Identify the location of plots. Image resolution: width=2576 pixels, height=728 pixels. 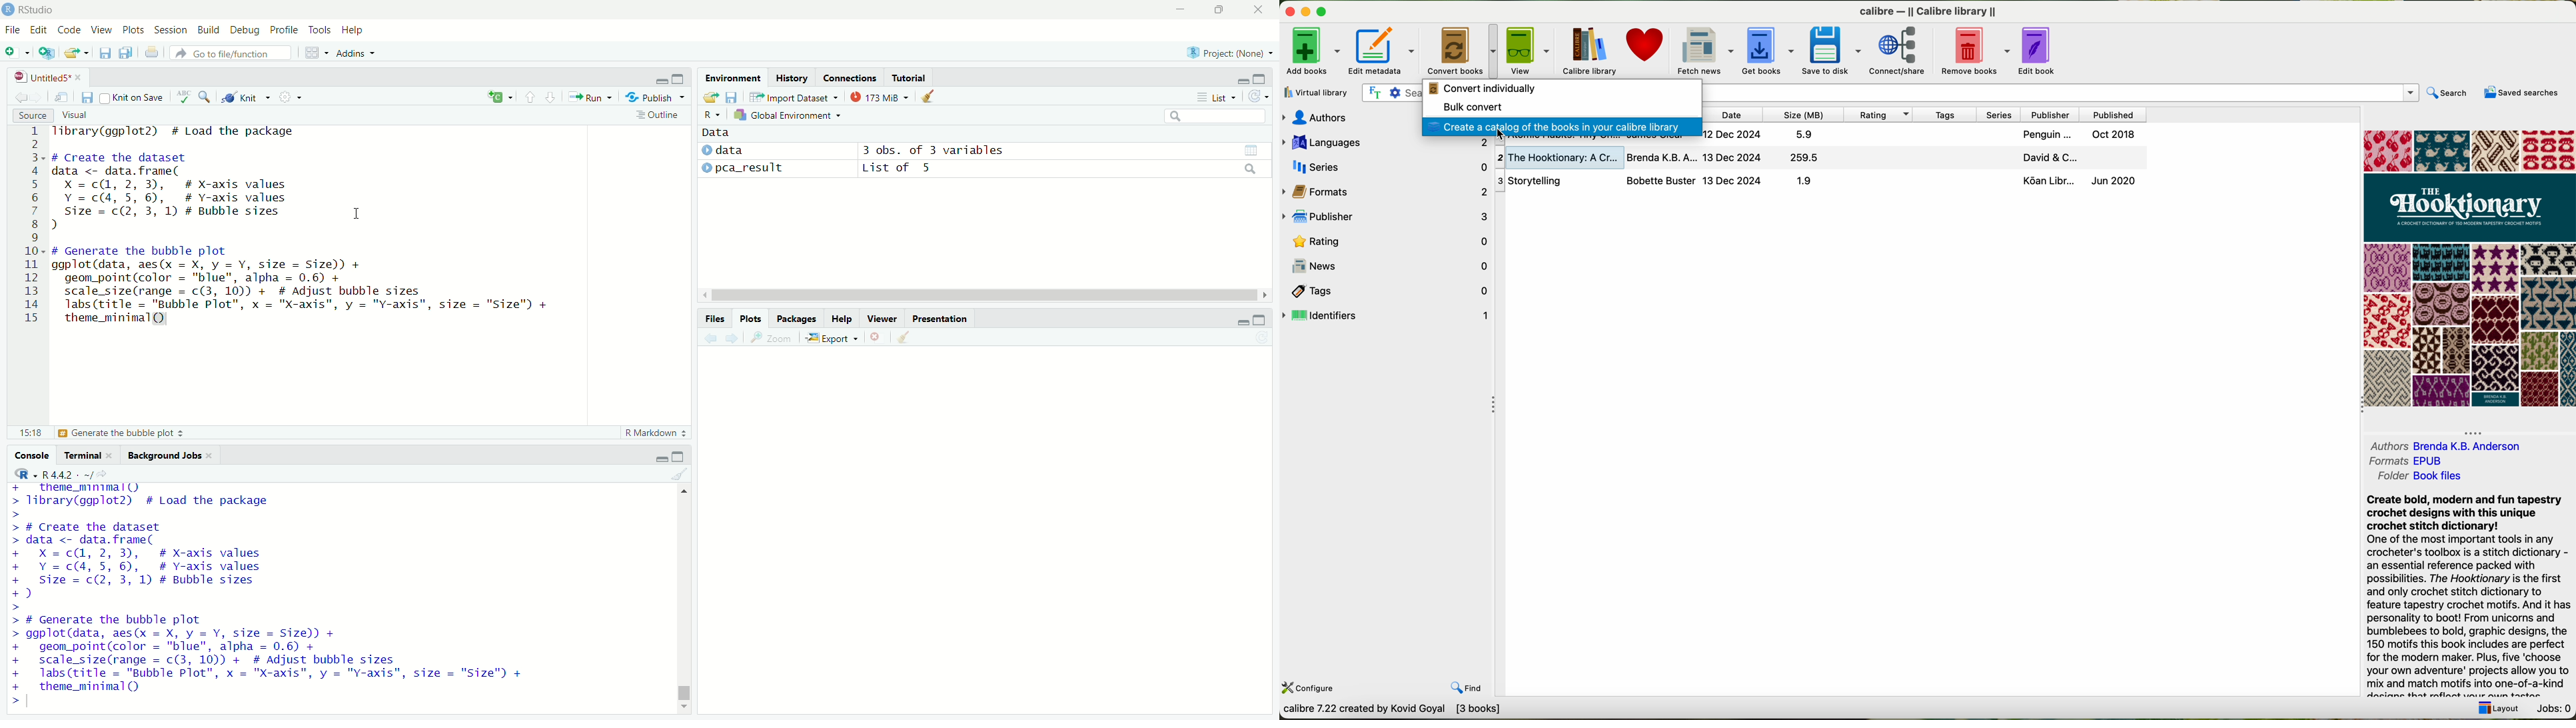
(752, 319).